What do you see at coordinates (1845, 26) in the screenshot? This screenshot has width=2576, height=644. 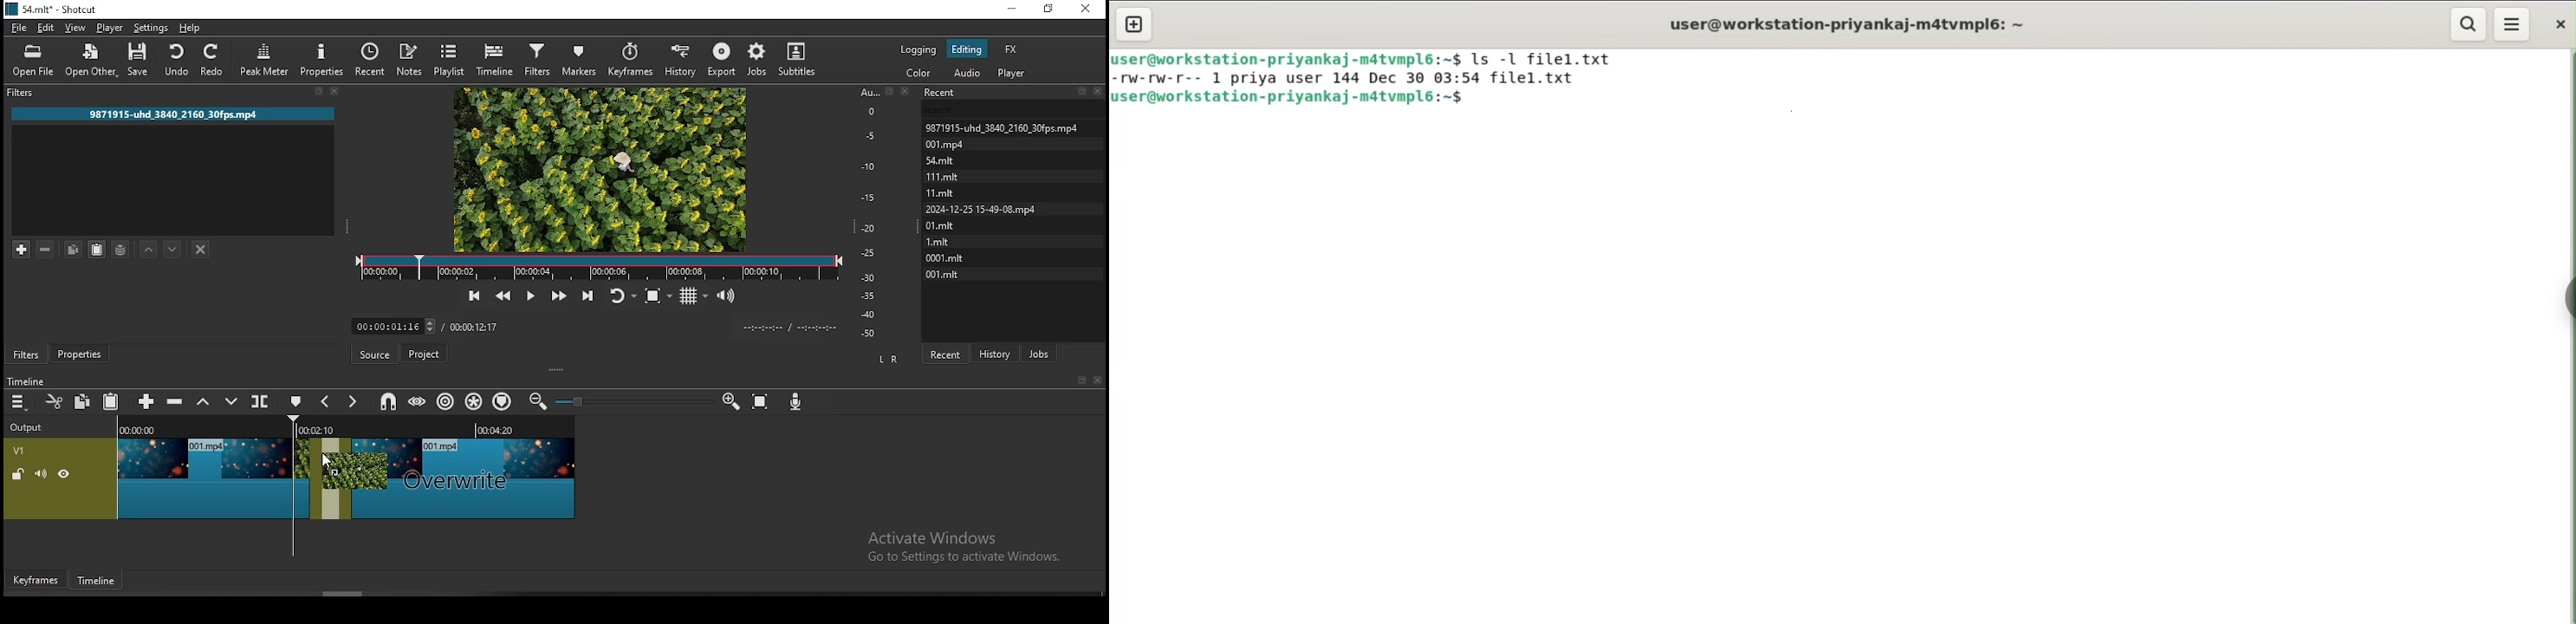 I see `user@workstation-priyankaj-m4tvmpl6: ~` at bounding box center [1845, 26].